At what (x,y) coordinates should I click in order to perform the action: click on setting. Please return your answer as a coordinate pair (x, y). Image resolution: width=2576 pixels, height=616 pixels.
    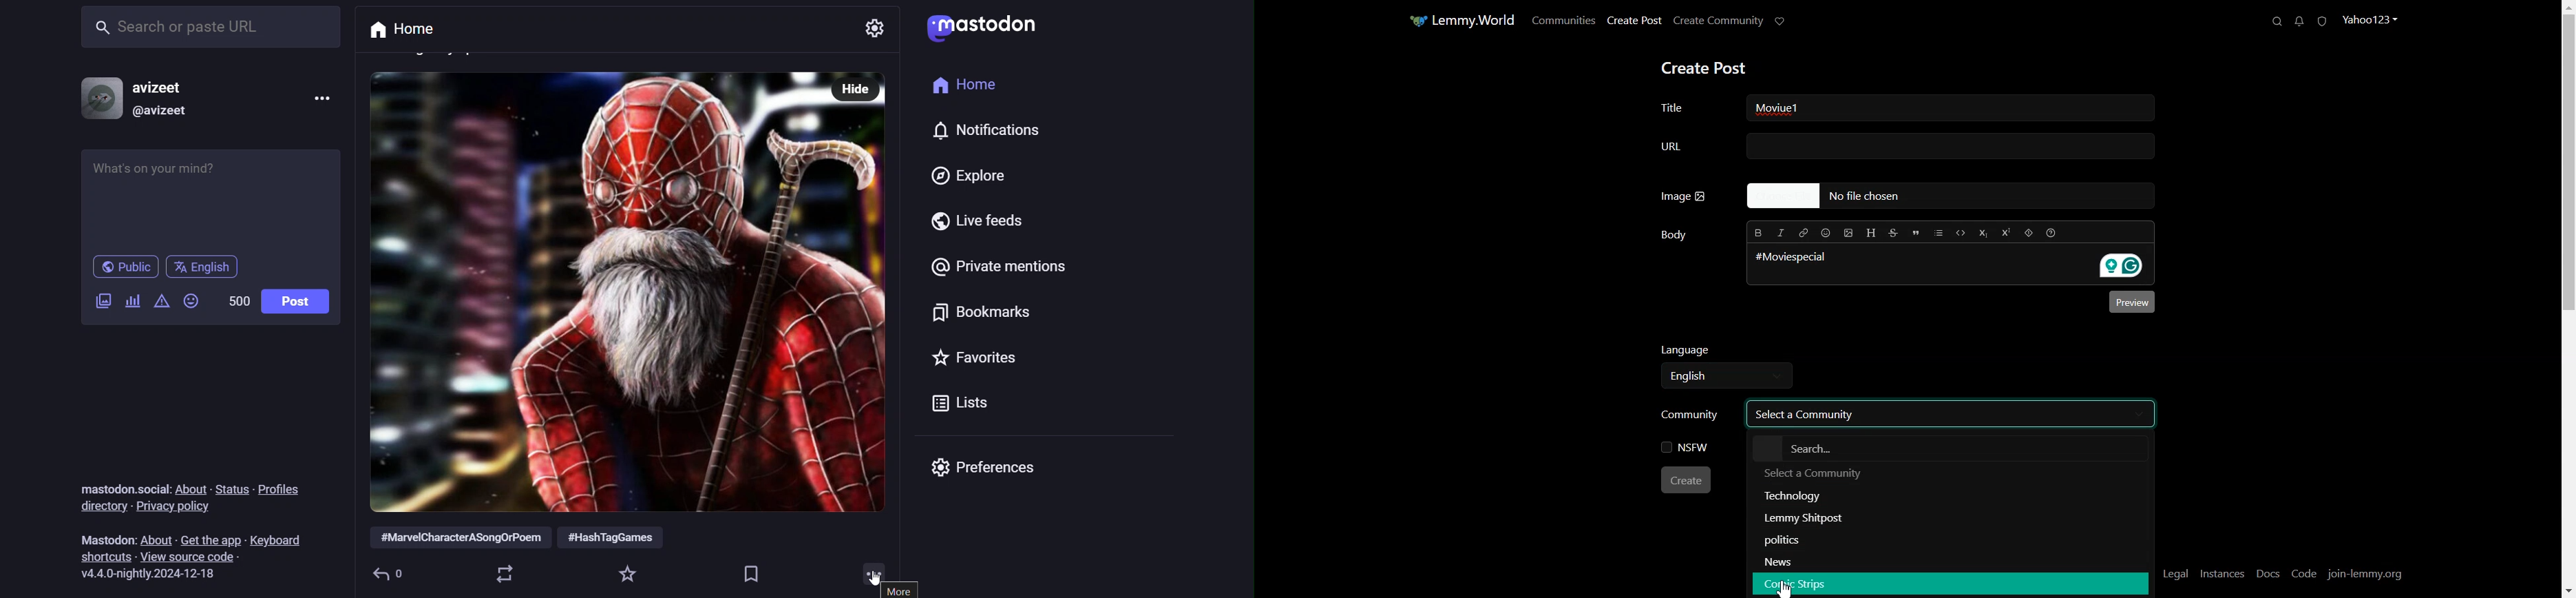
    Looking at the image, I should click on (877, 28).